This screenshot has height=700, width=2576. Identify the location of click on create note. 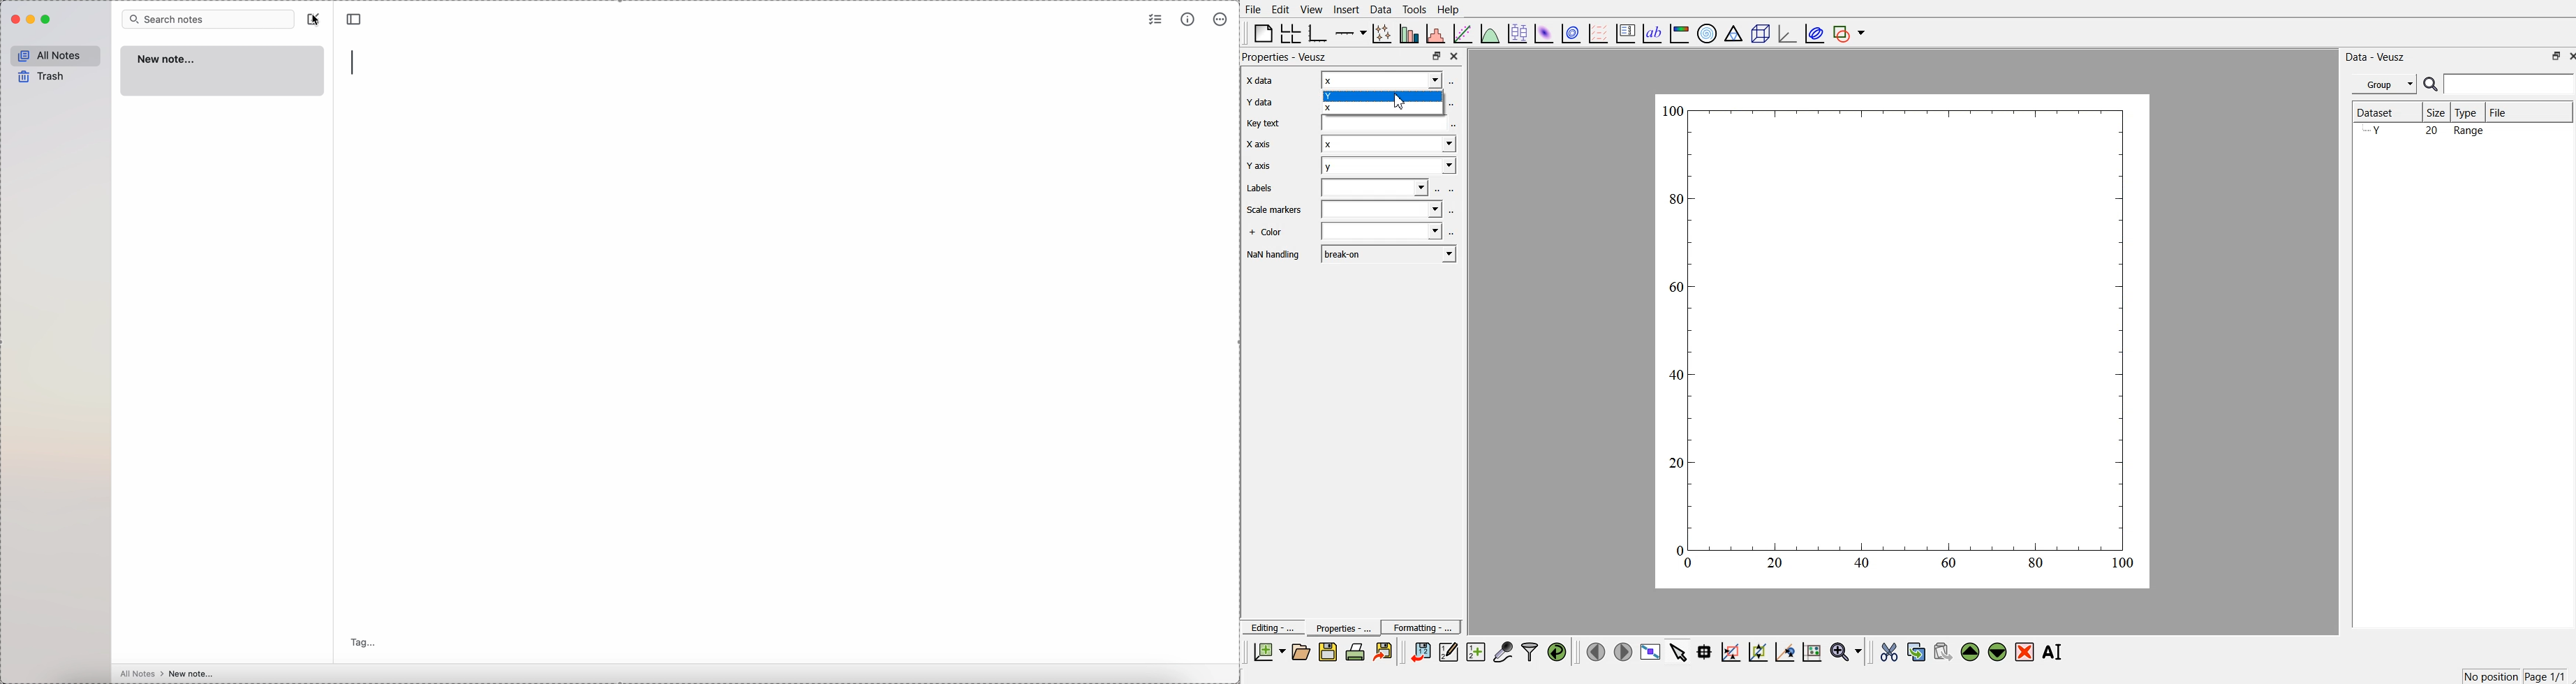
(315, 20).